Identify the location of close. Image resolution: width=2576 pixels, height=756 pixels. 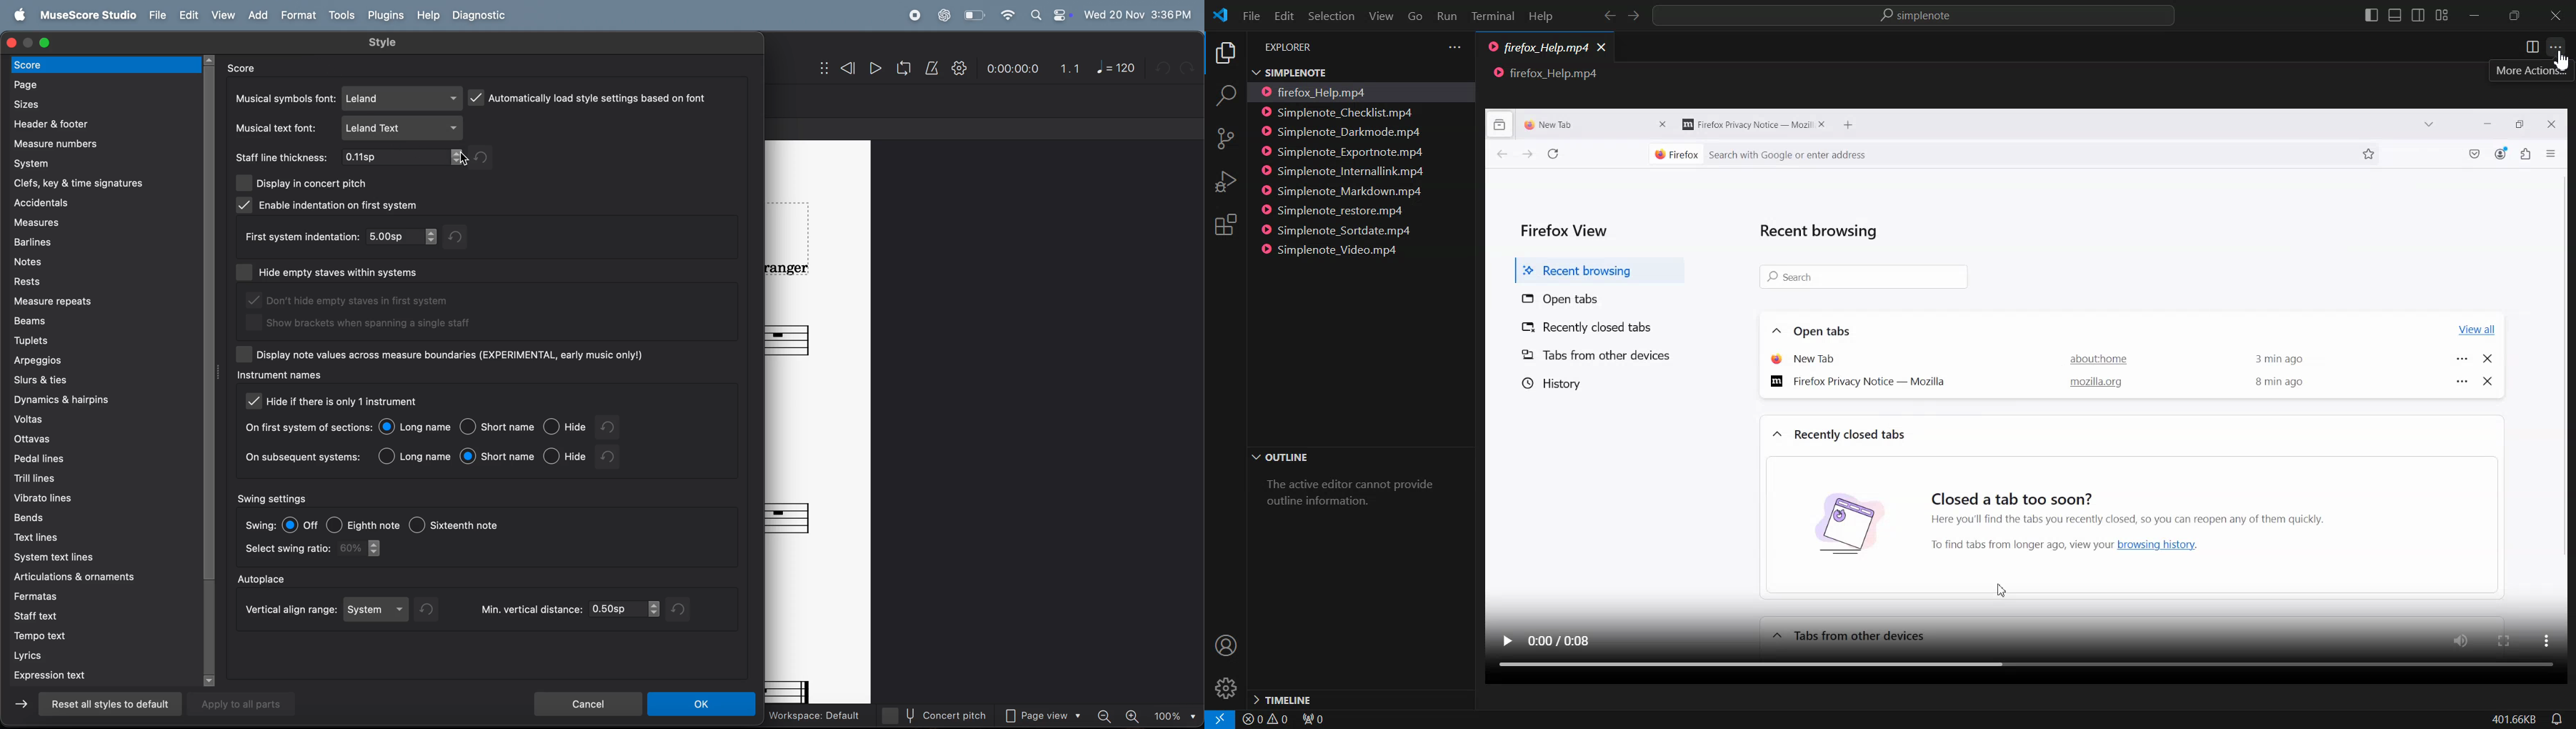
(2549, 124).